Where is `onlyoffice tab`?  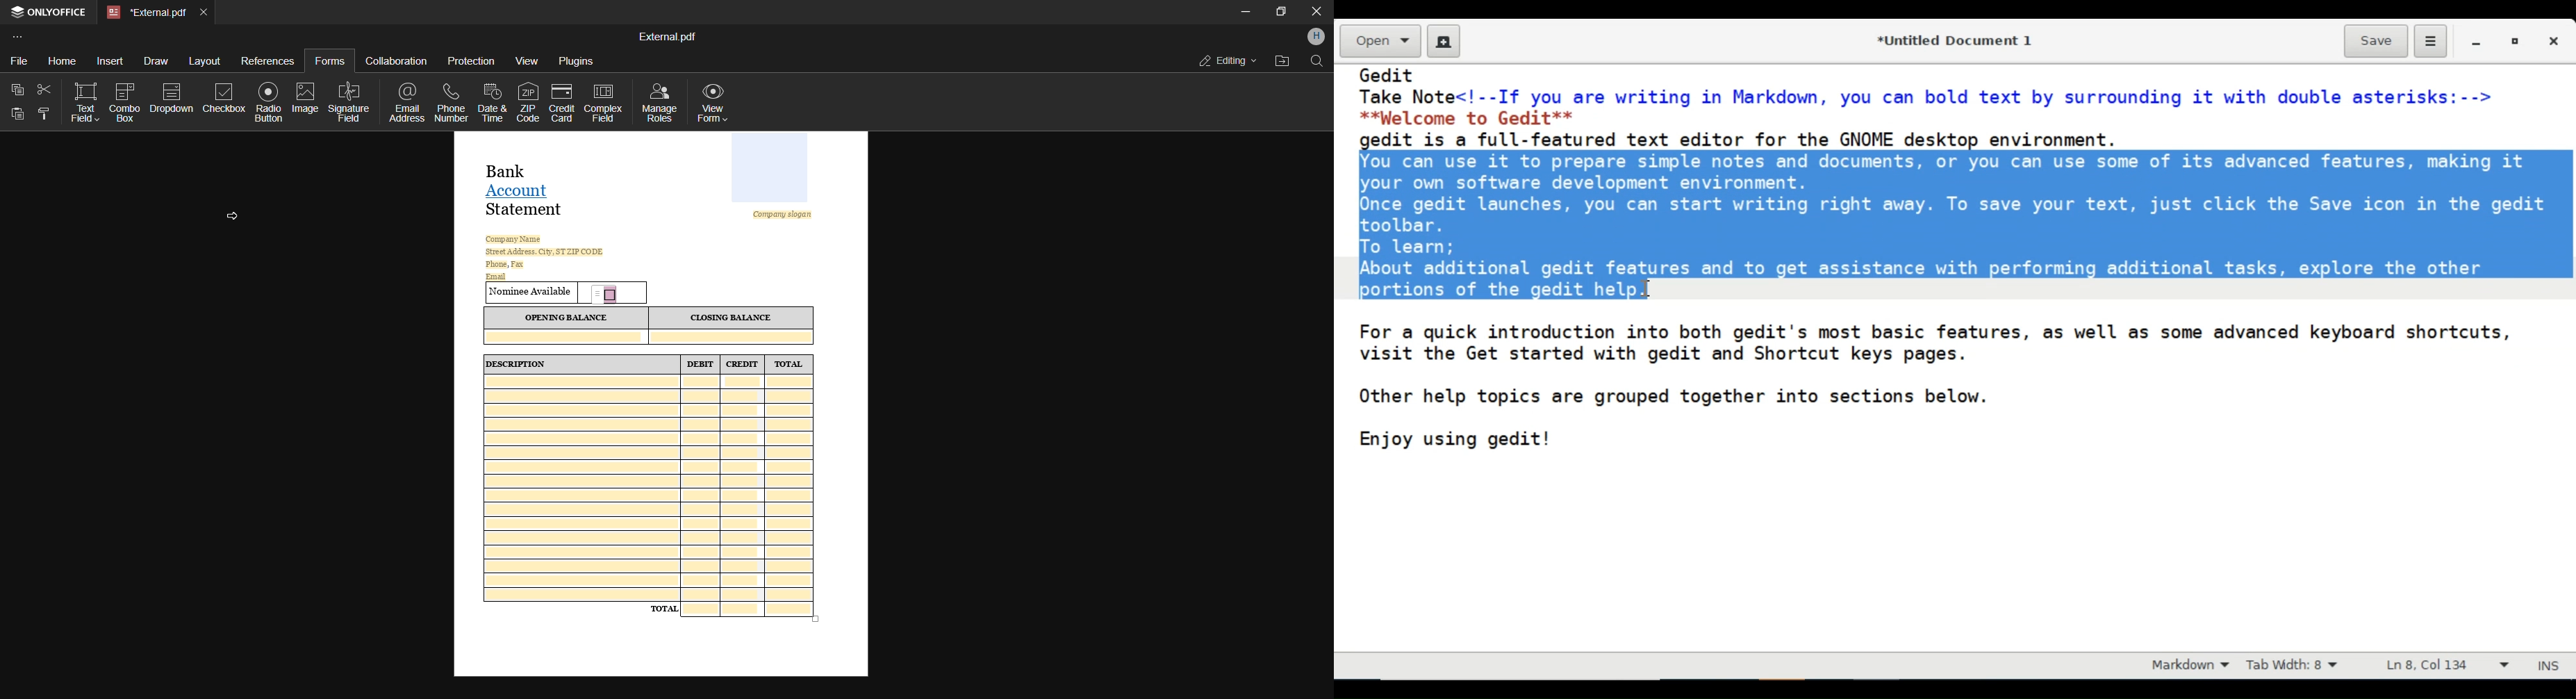 onlyoffice tab is located at coordinates (51, 13).